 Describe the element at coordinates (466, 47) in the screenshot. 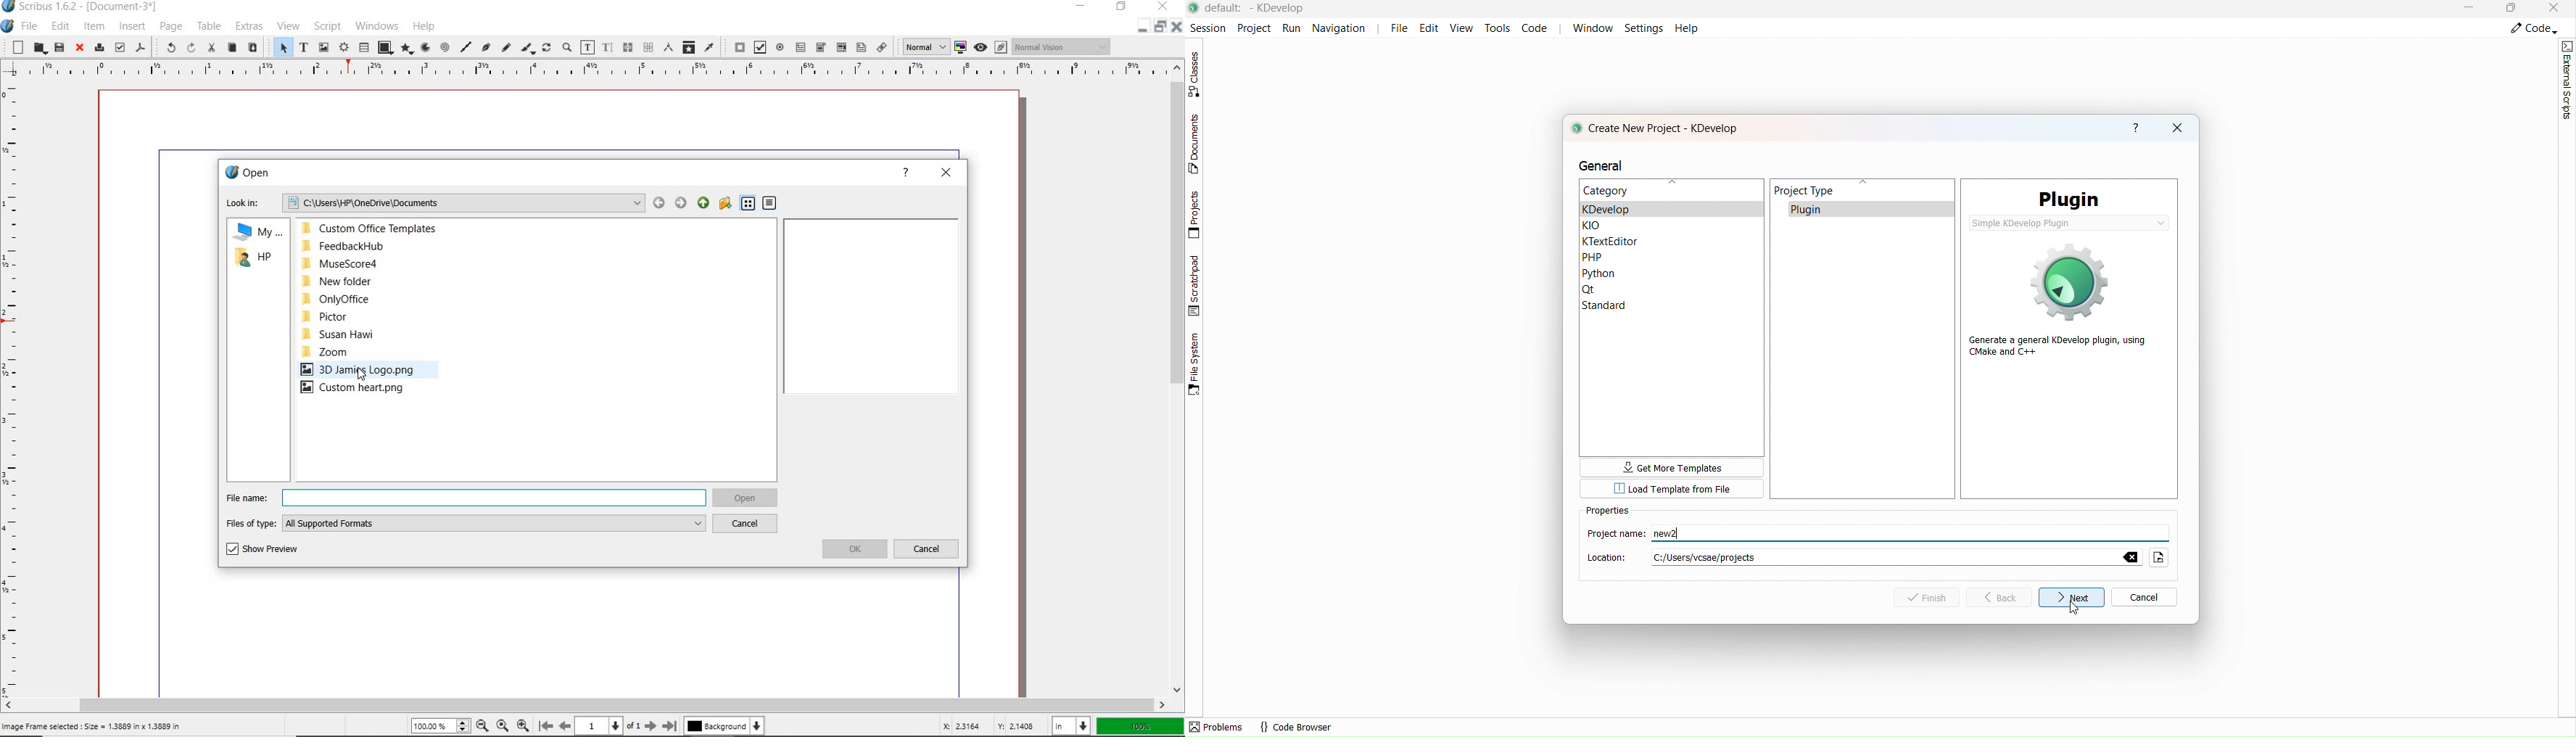

I see `line` at that location.